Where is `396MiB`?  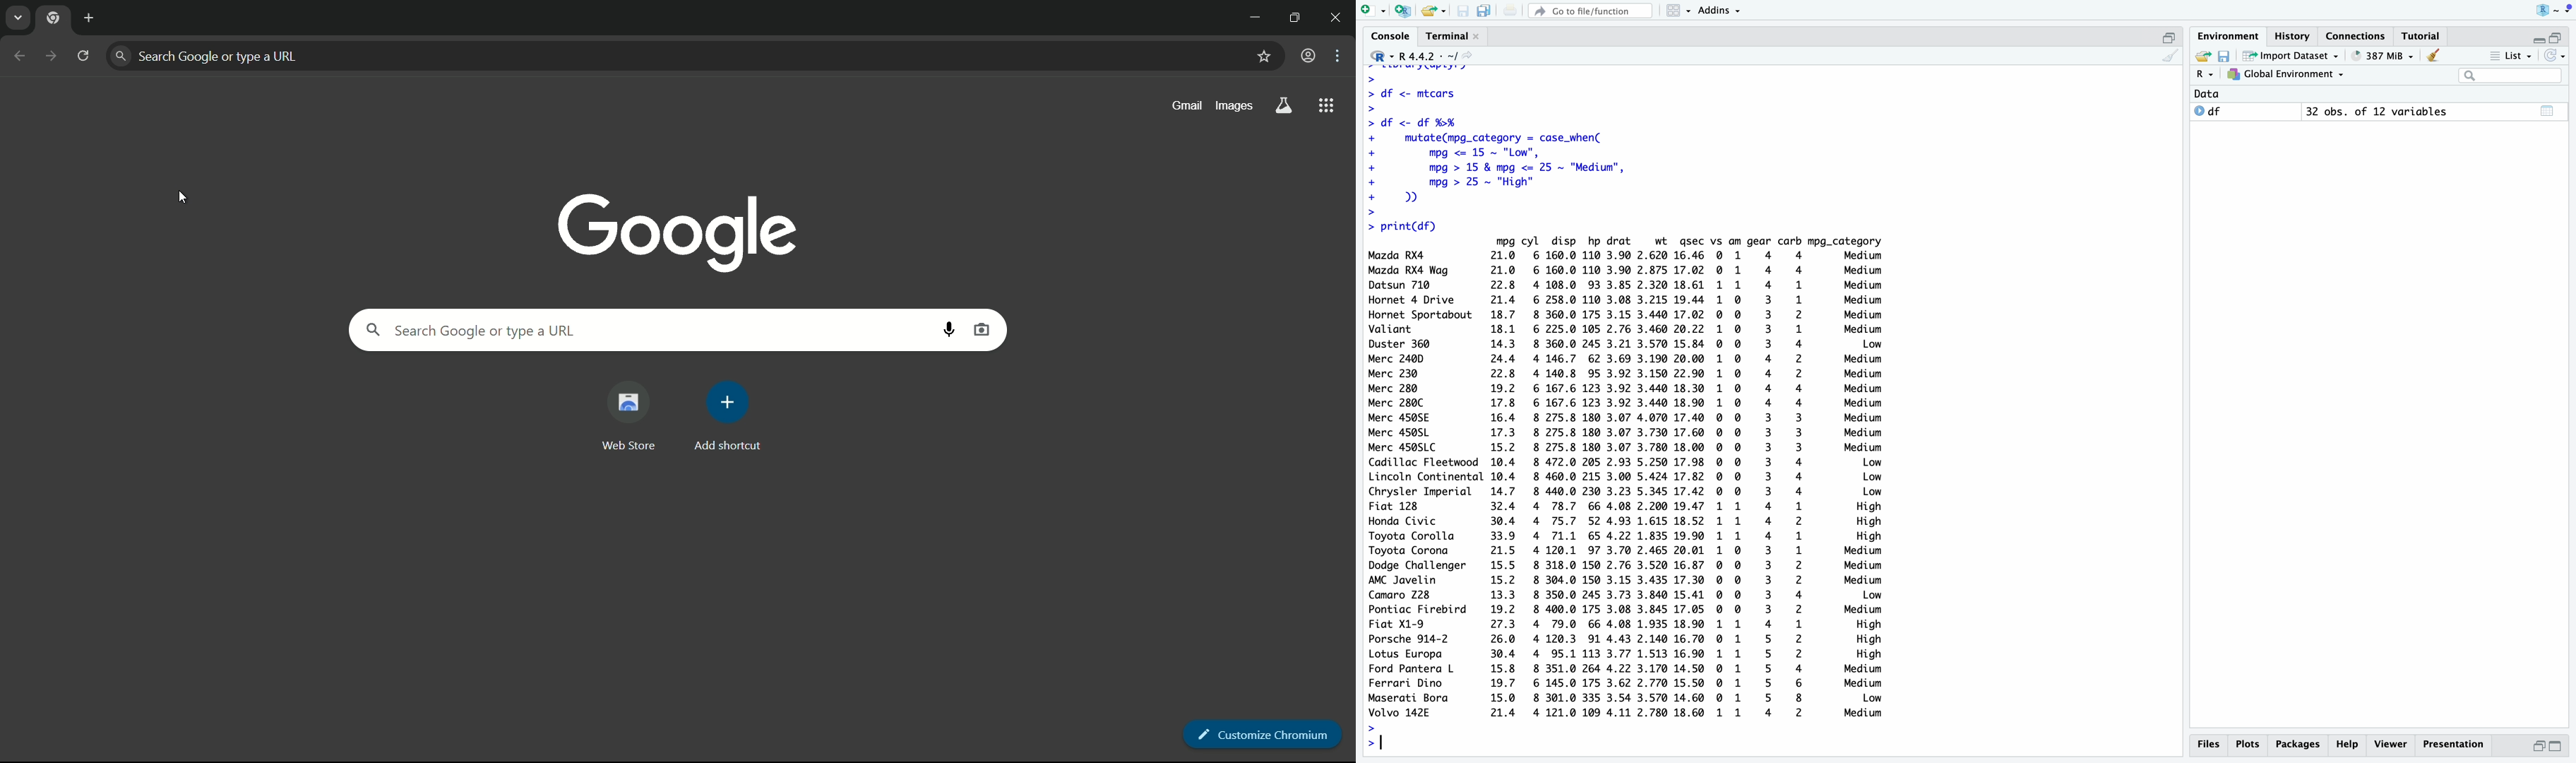 396MiB is located at coordinates (2383, 56).